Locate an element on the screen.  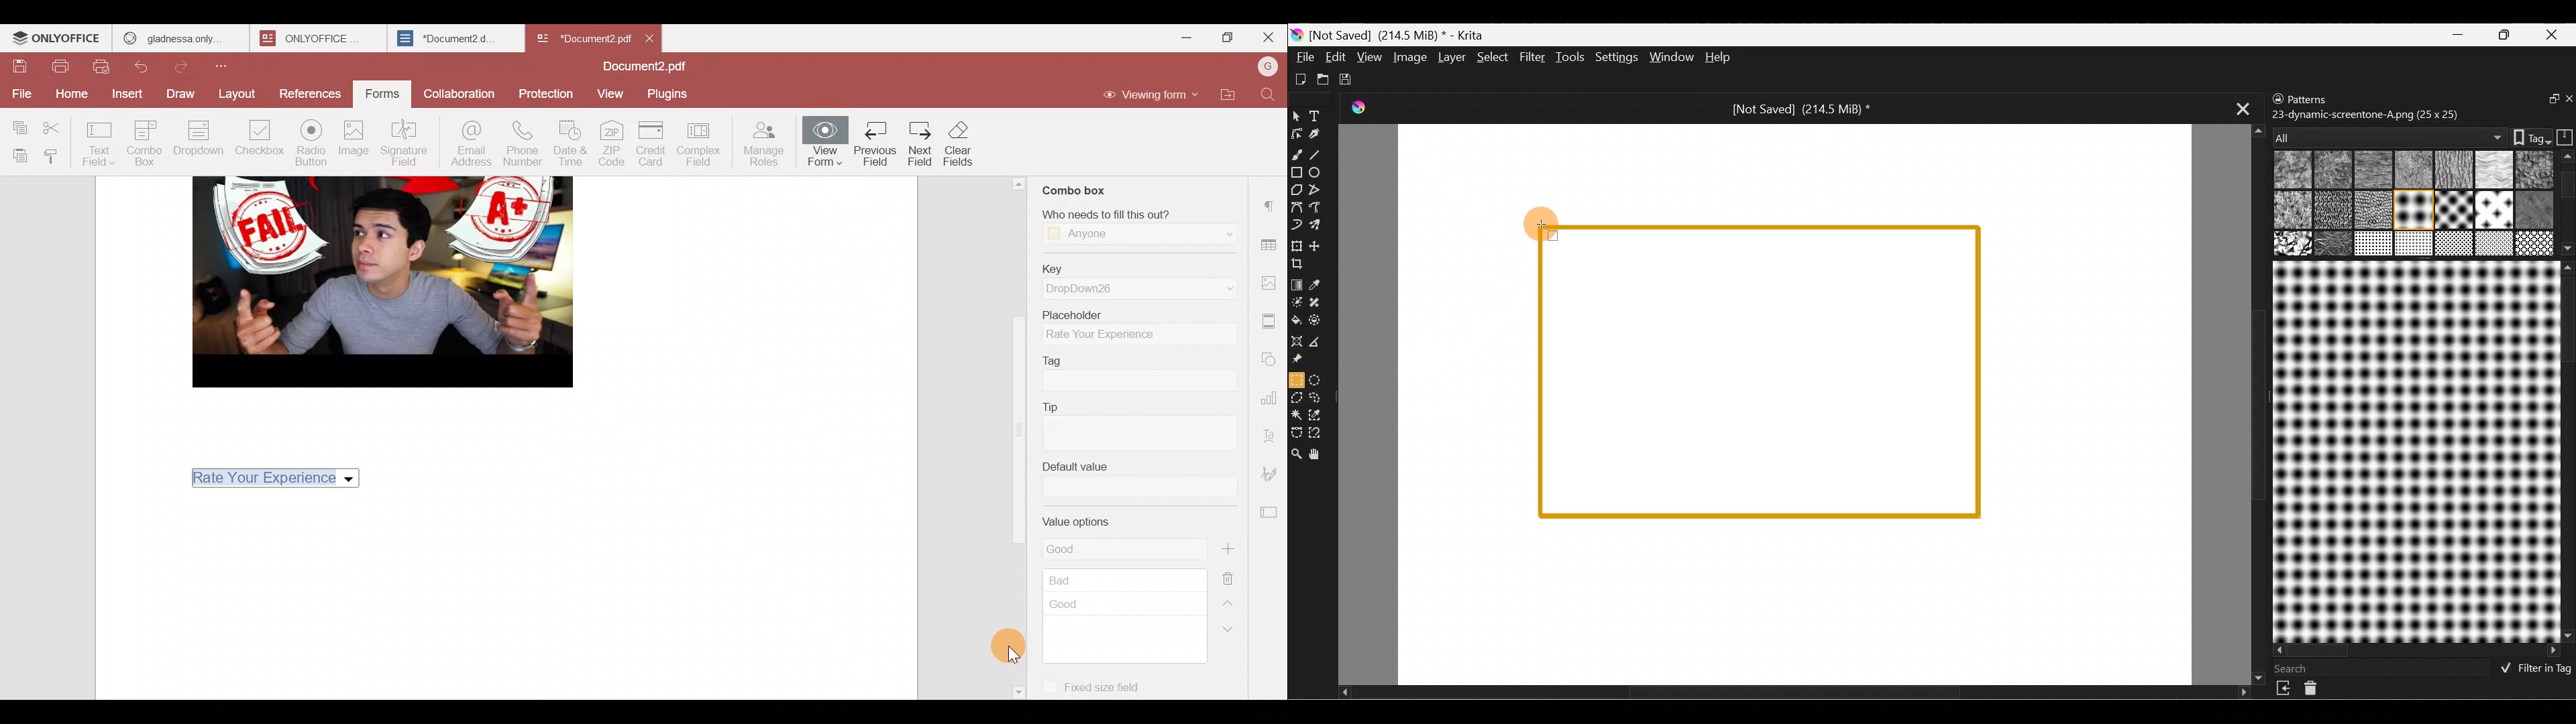
Add value is located at coordinates (1232, 548).